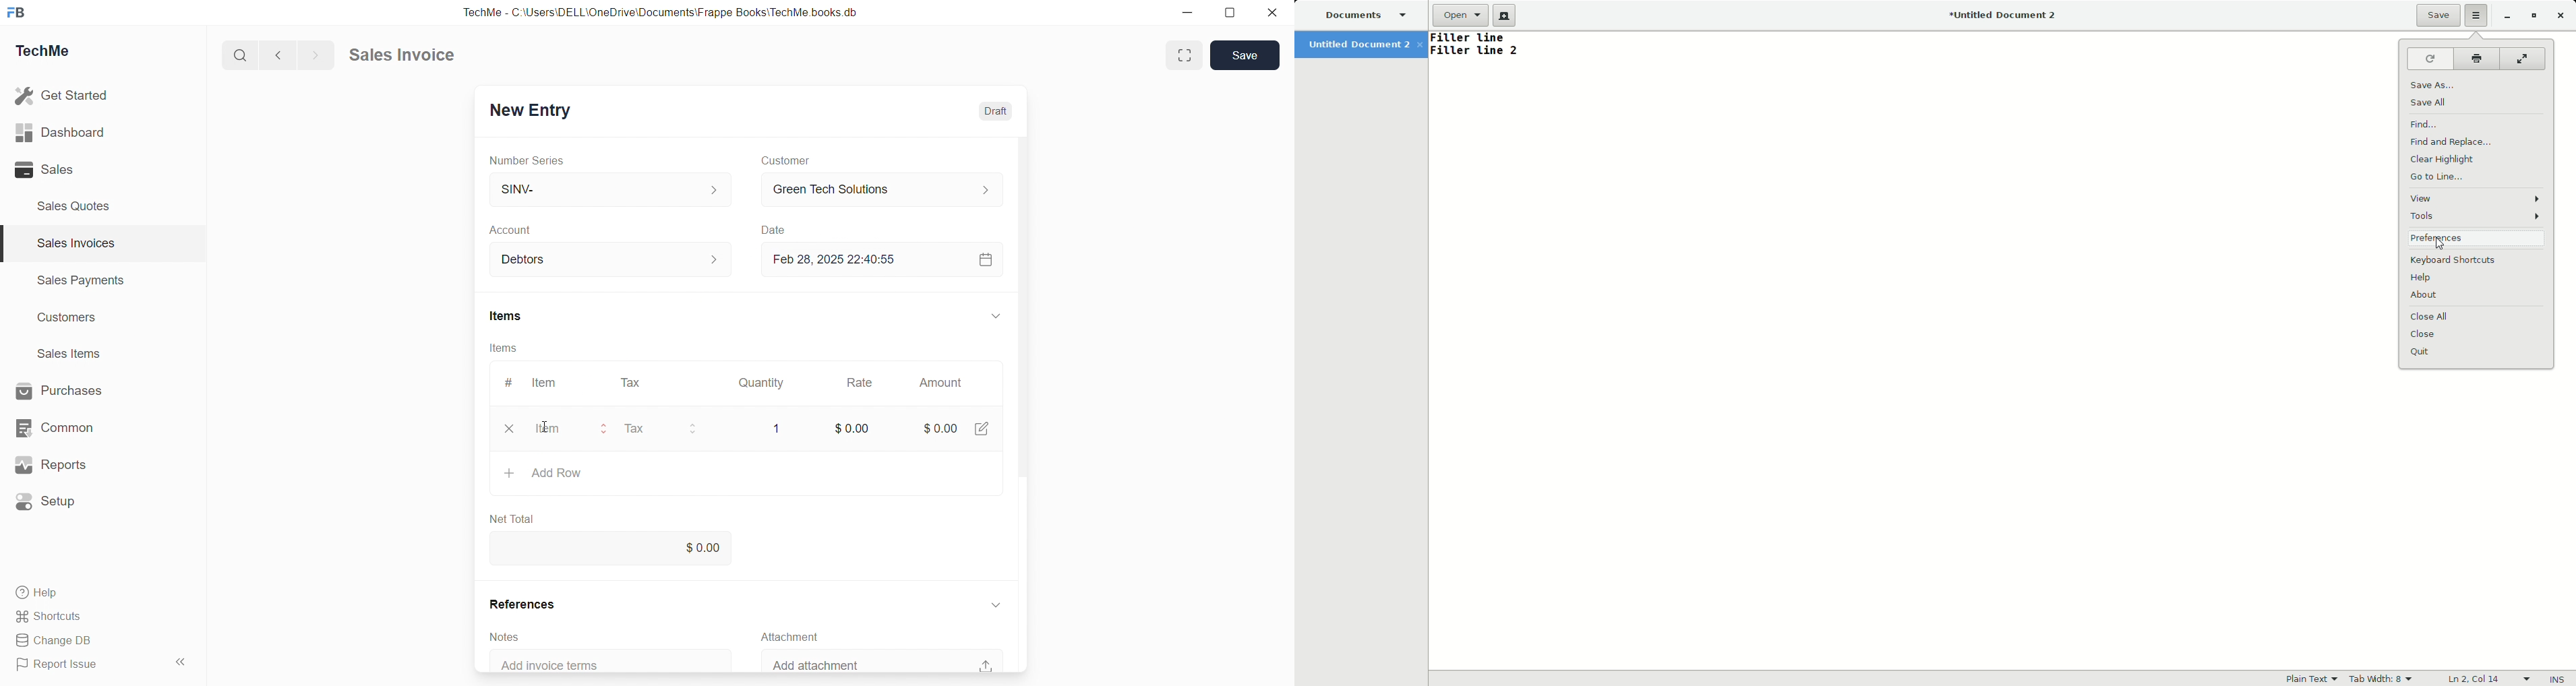 This screenshot has height=700, width=2576. Describe the element at coordinates (69, 319) in the screenshot. I see `Customers` at that location.